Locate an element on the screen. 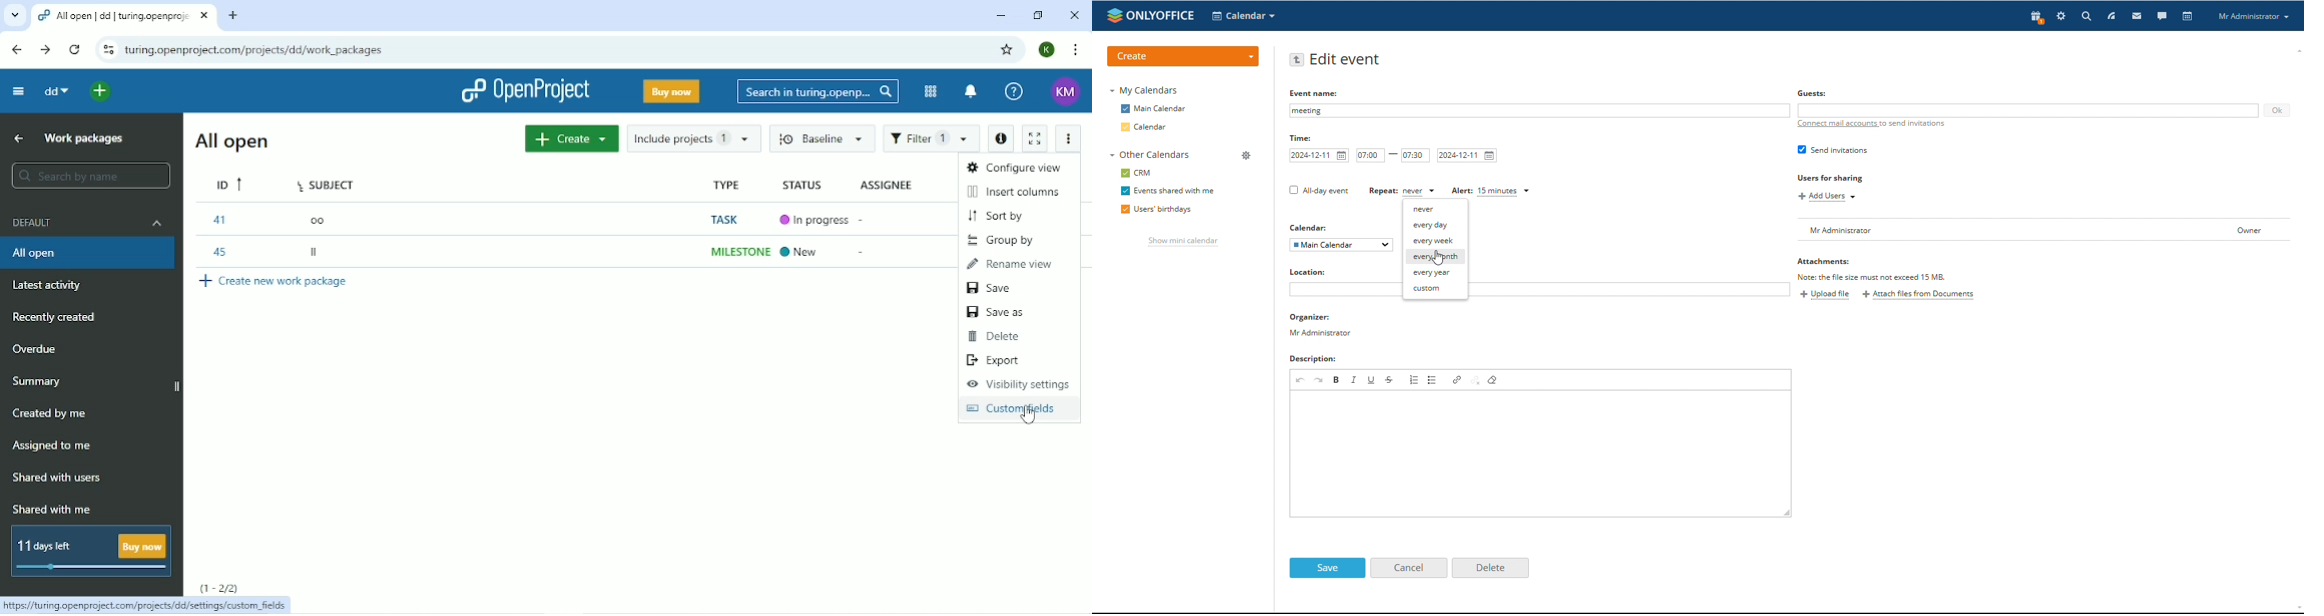 The image size is (2324, 616). Shared with me is located at coordinates (53, 509).